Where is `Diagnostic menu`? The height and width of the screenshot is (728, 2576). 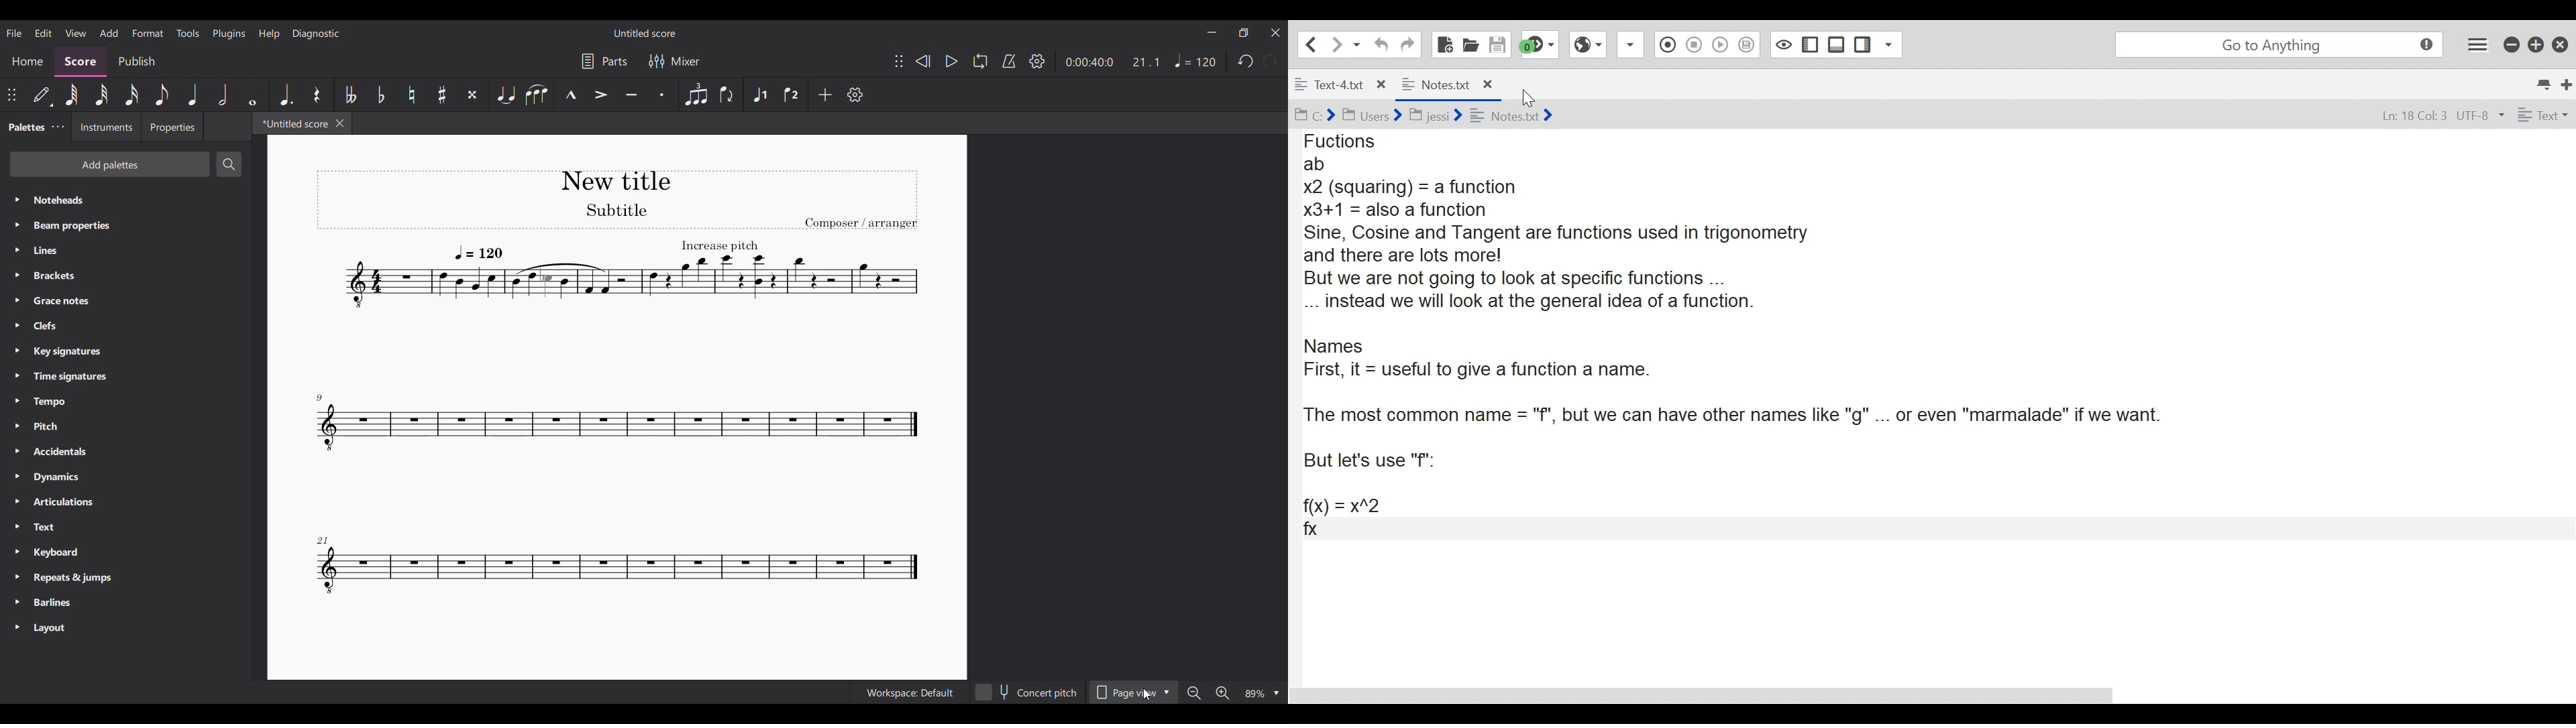
Diagnostic menu is located at coordinates (315, 34).